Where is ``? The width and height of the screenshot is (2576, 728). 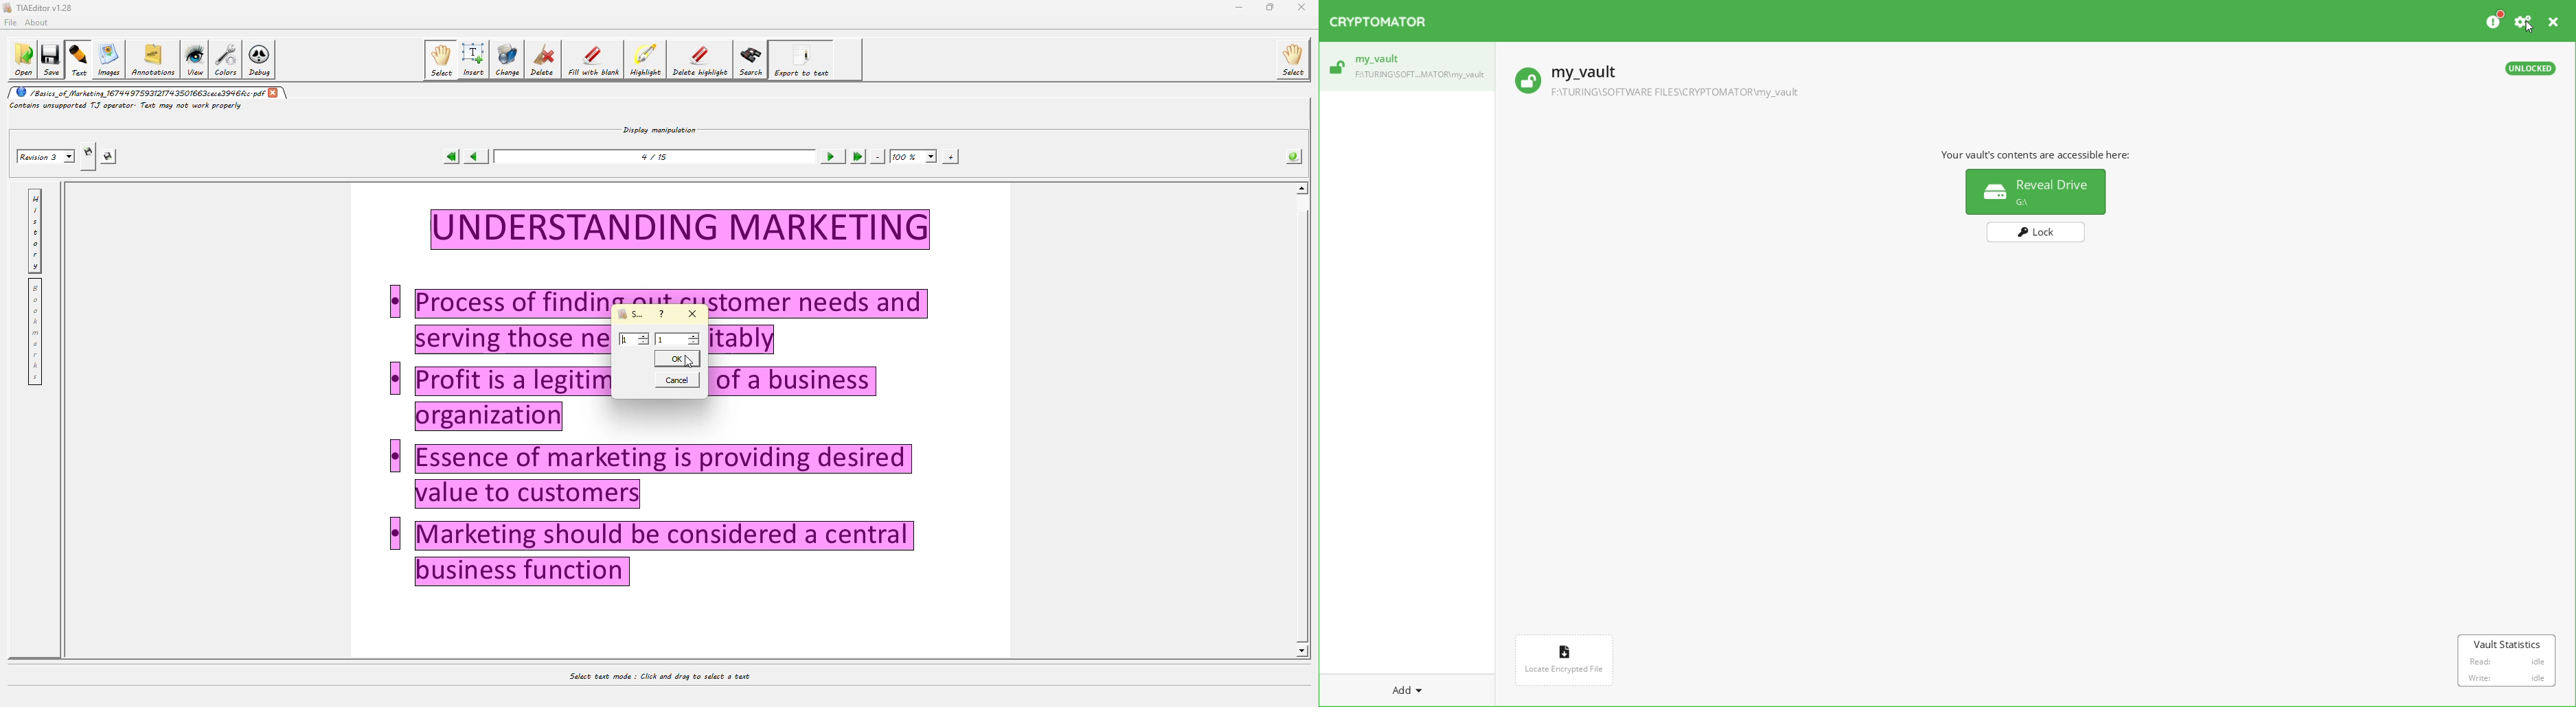  is located at coordinates (395, 456).